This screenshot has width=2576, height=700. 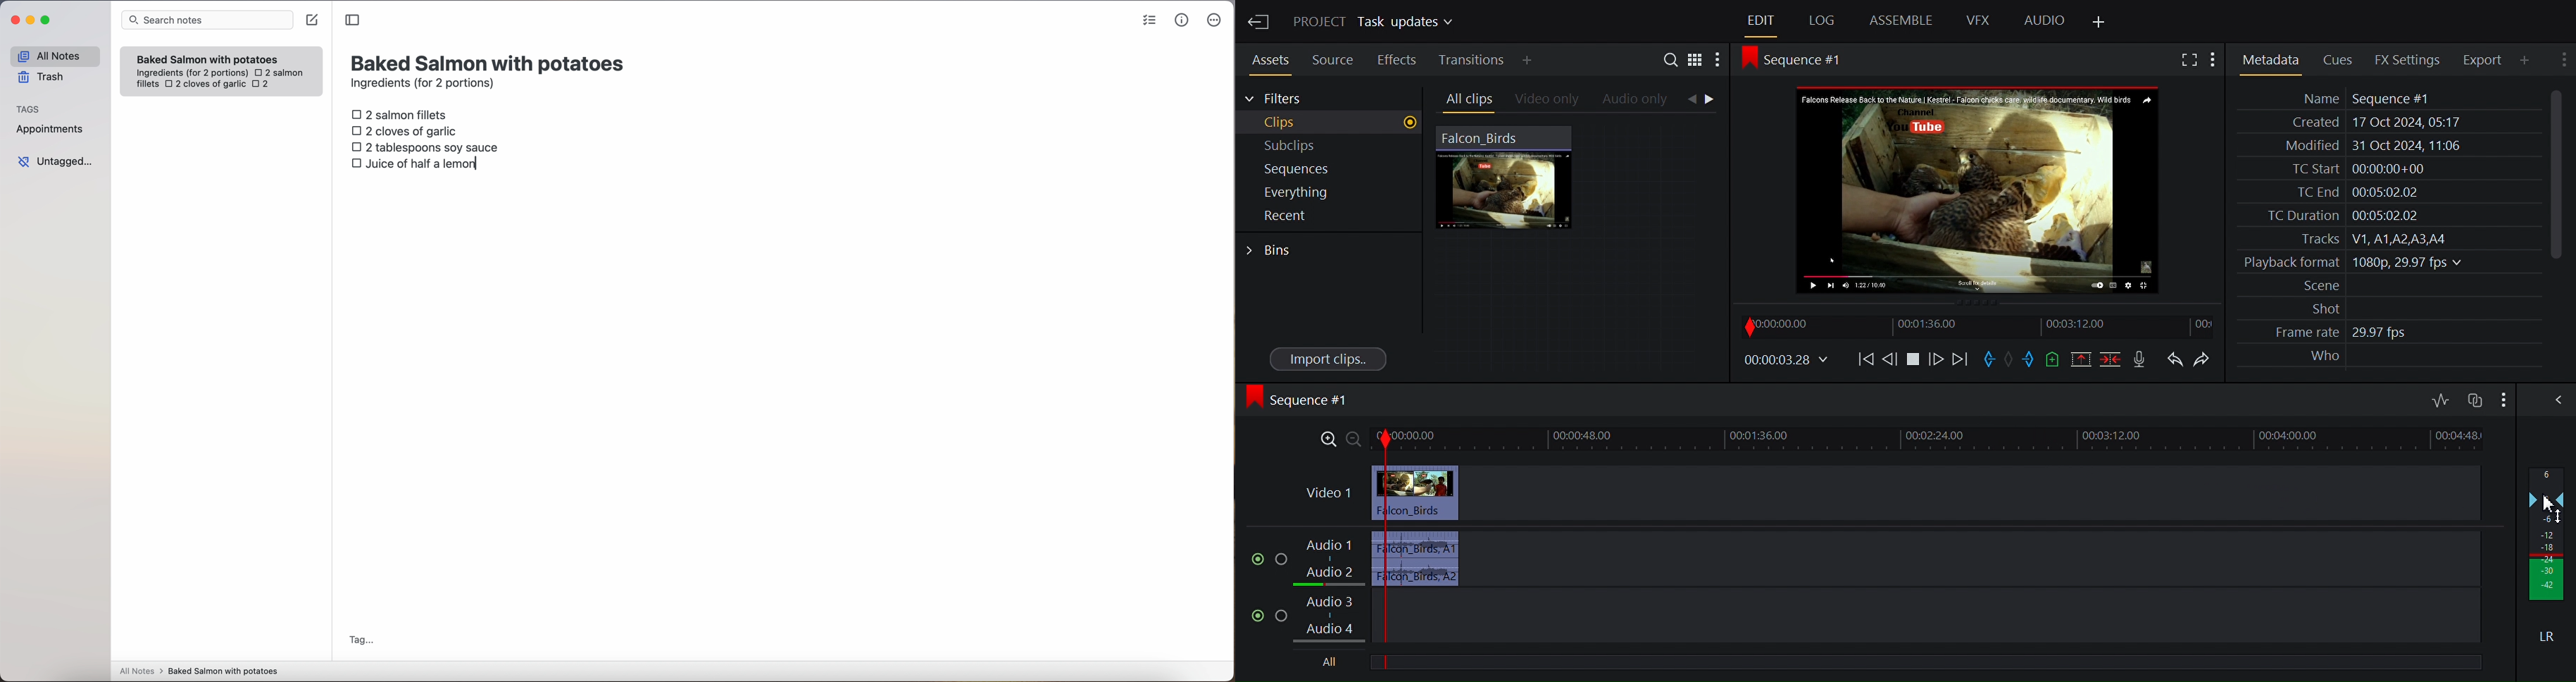 I want to click on maximize, so click(x=47, y=19).